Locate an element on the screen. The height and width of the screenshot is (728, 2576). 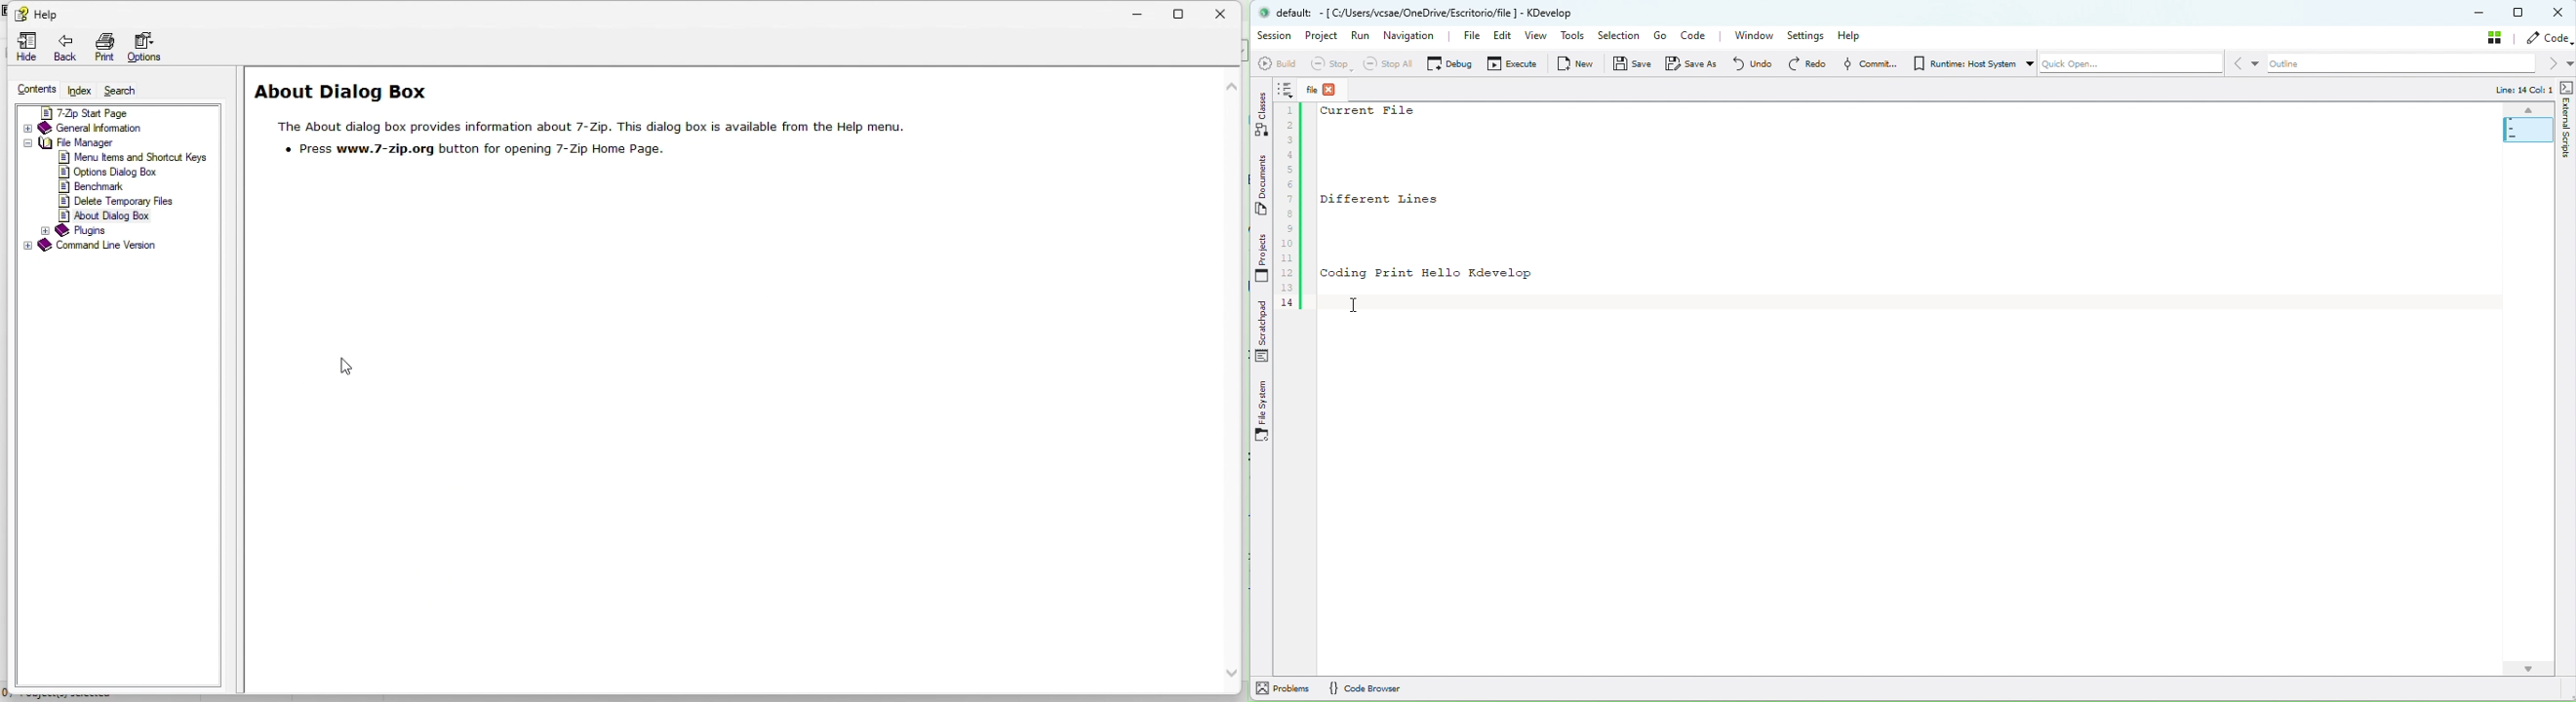
Minimize is located at coordinates (1140, 12).